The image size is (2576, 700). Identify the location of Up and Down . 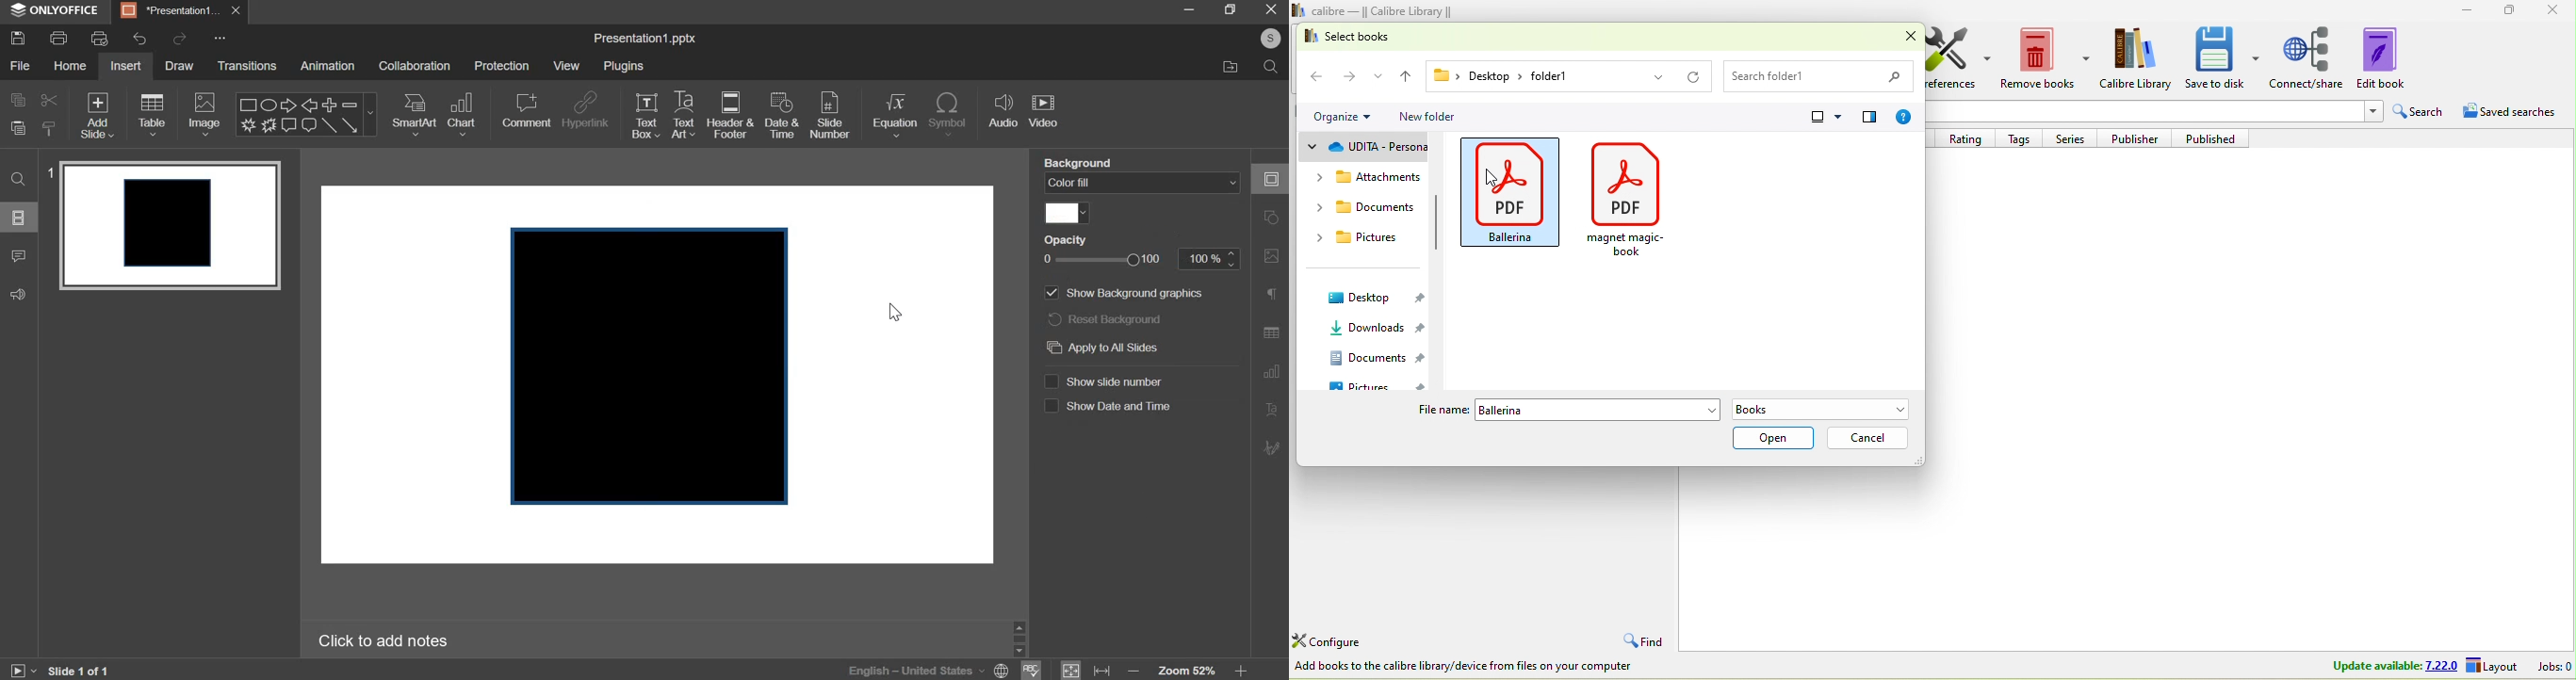
(1022, 637).